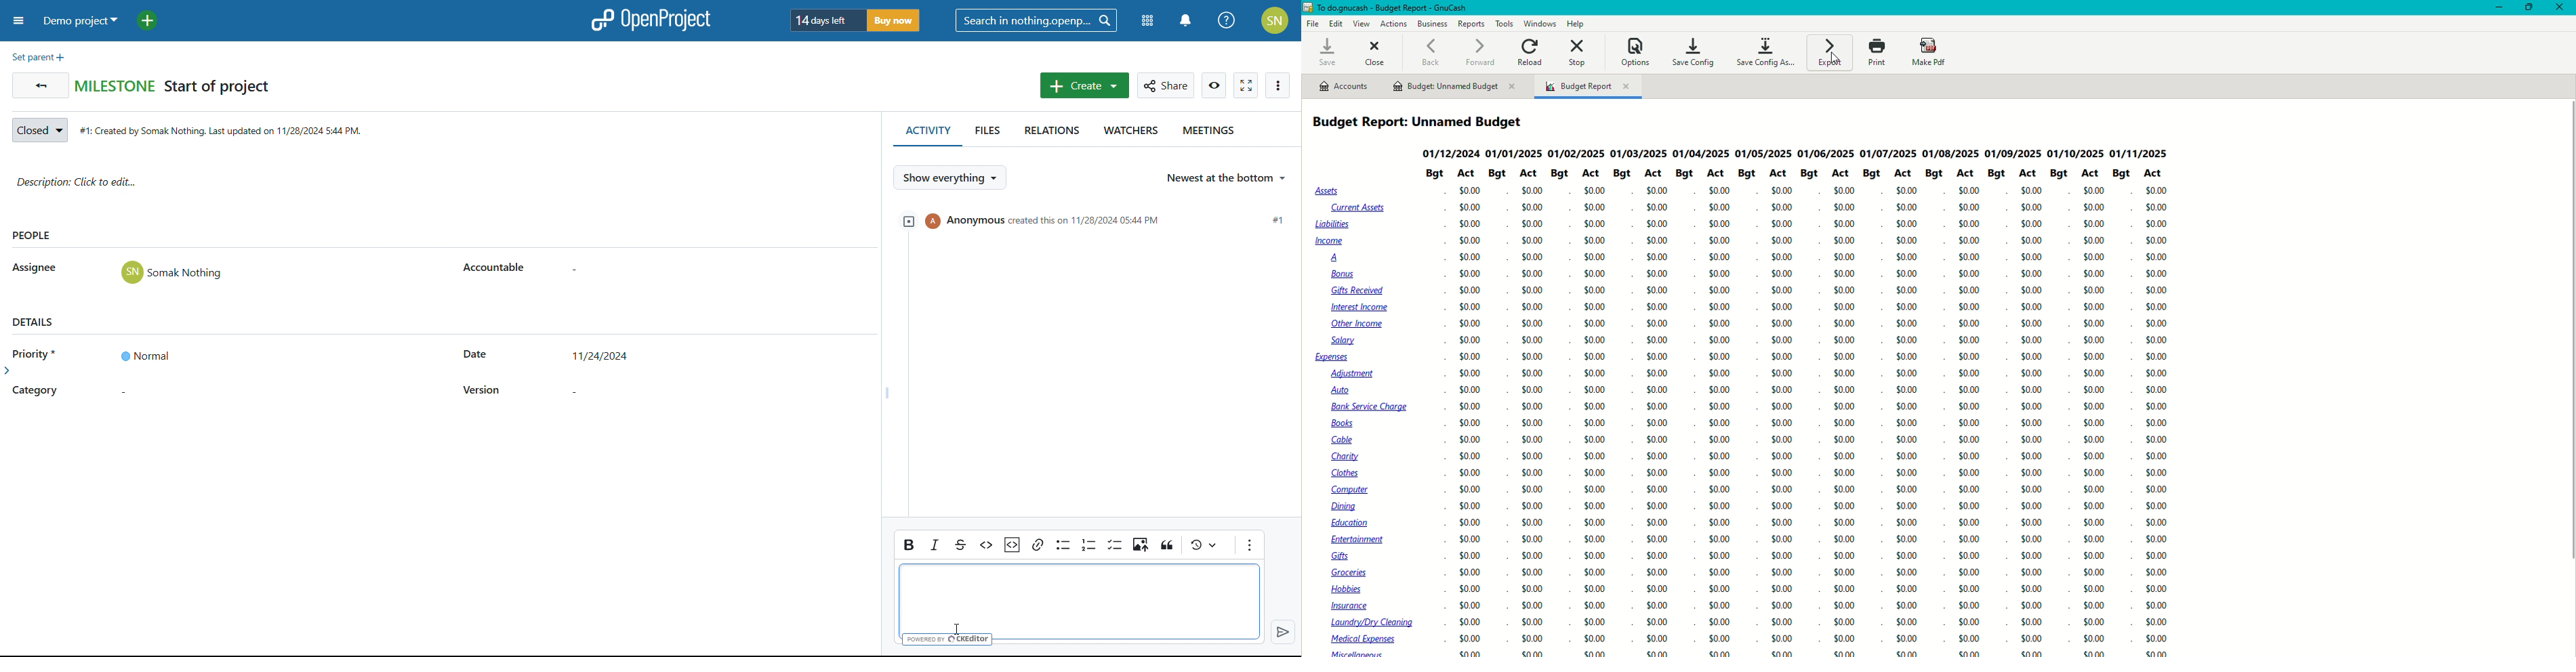 The image size is (2576, 672). I want to click on todo.gnucash - budget: unnamed budget - gnucash, so click(1411, 8).